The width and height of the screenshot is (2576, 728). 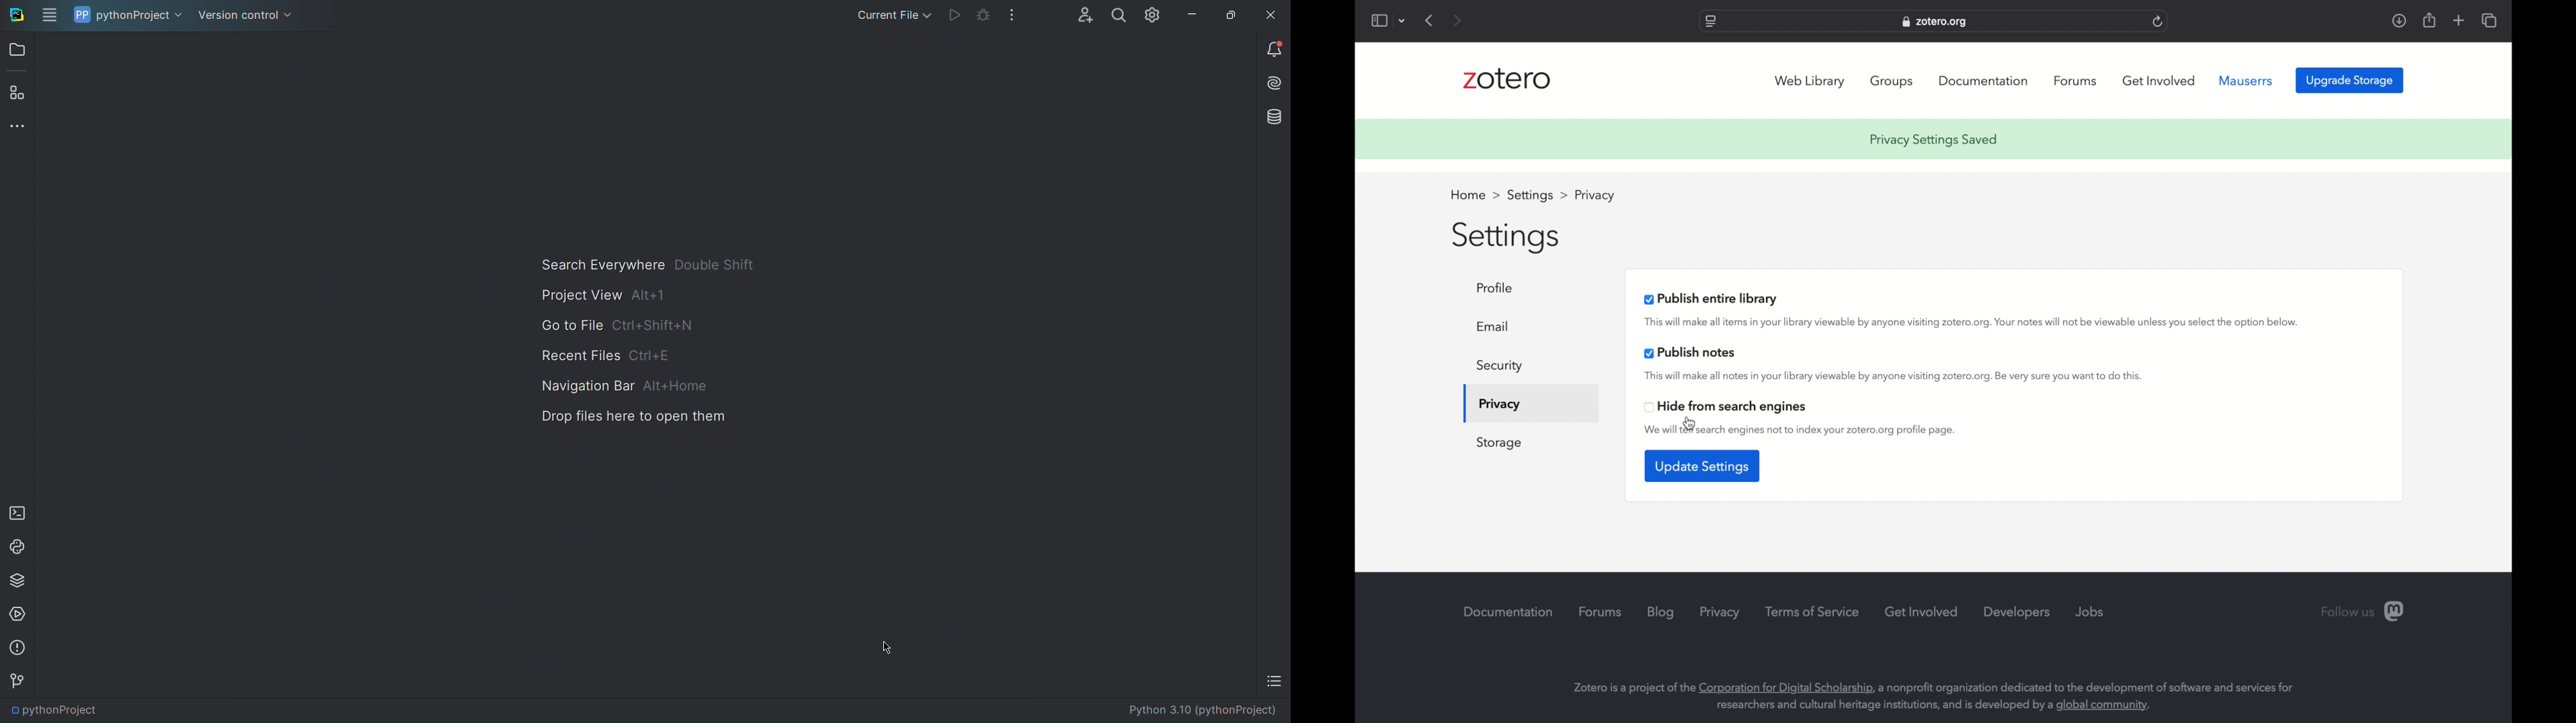 What do you see at coordinates (2101, 609) in the screenshot?
I see `jobs` at bounding box center [2101, 609].